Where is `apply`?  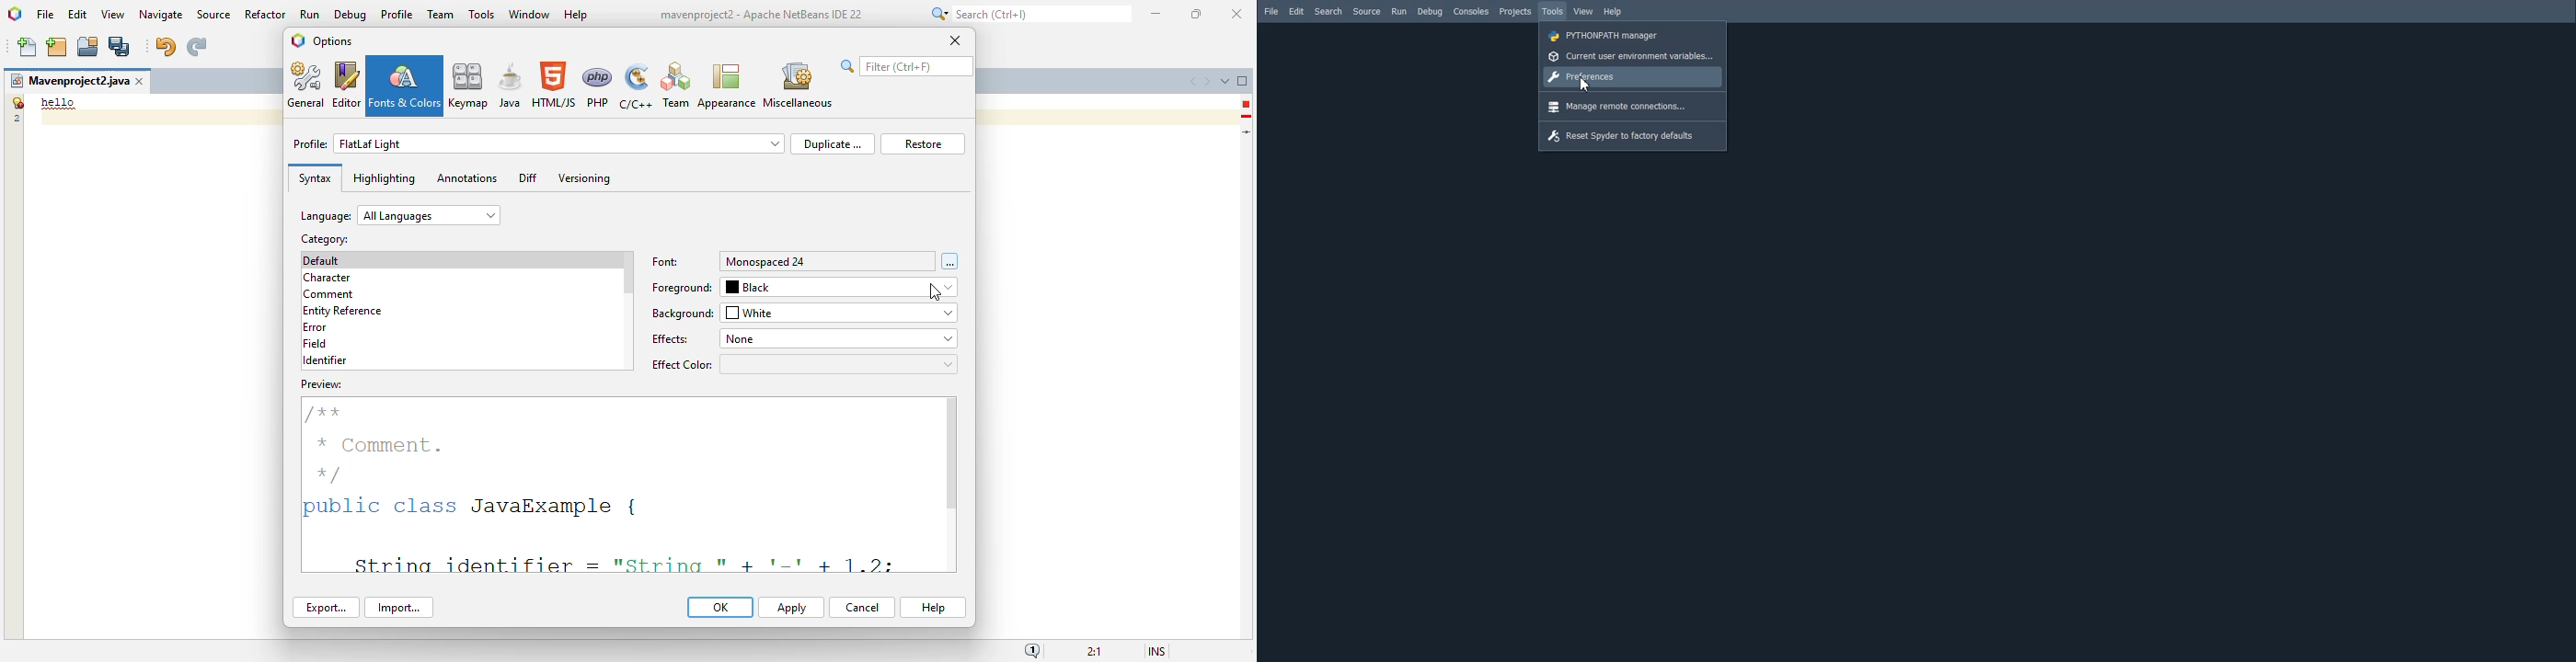 apply is located at coordinates (791, 608).